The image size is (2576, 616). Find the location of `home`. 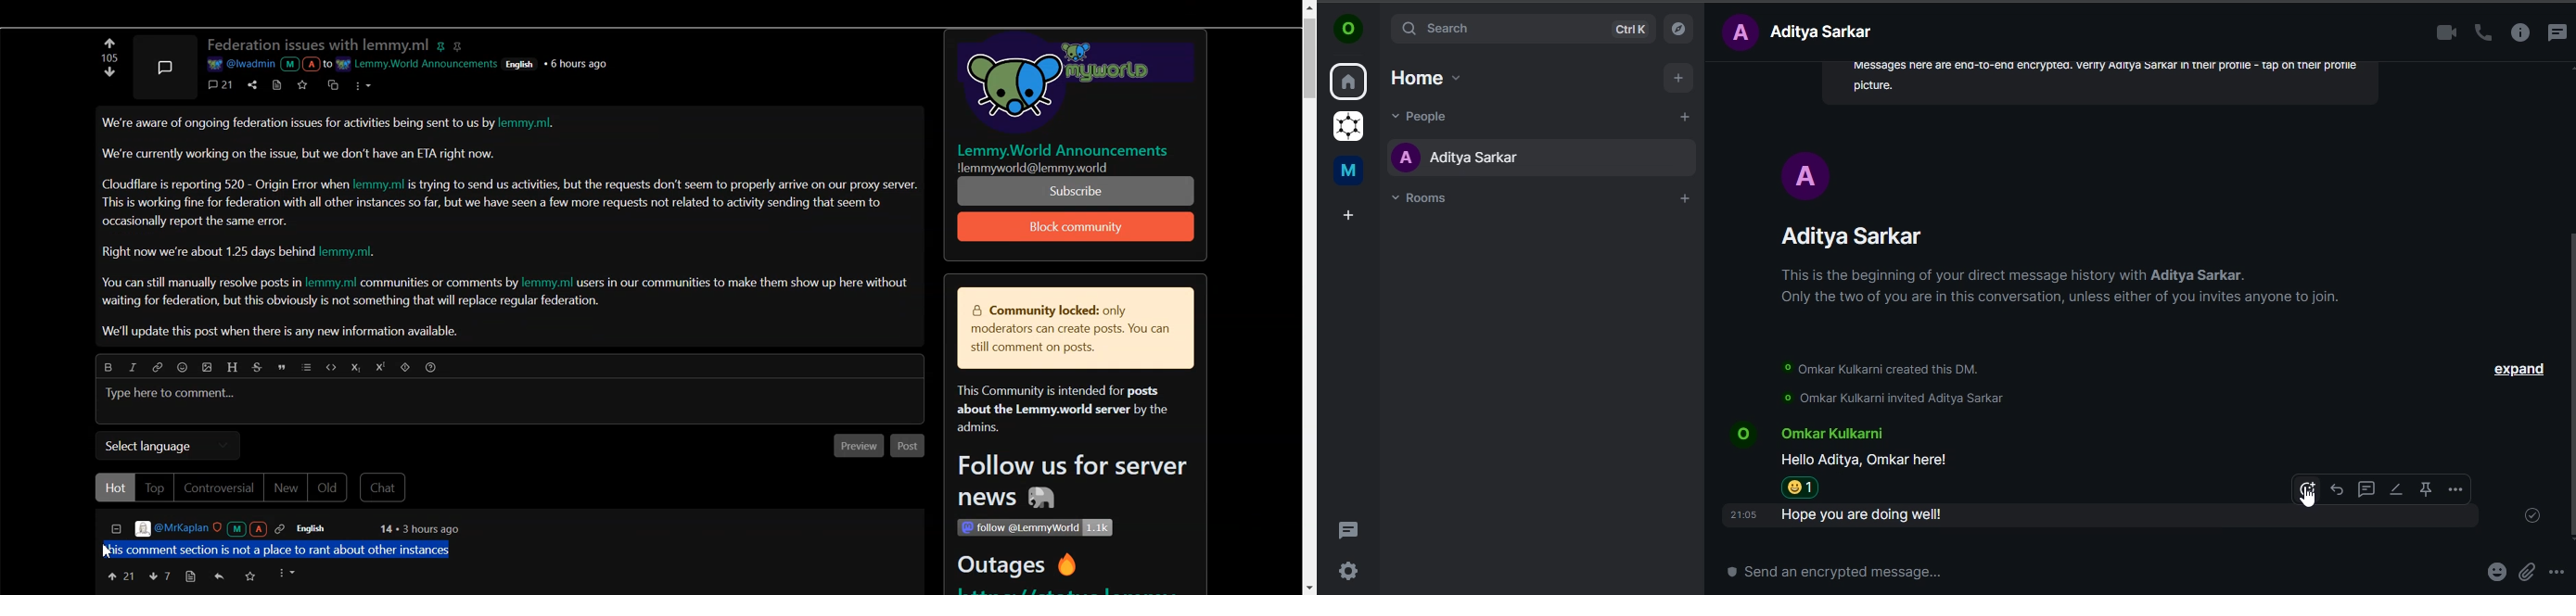

home is located at coordinates (1423, 78).